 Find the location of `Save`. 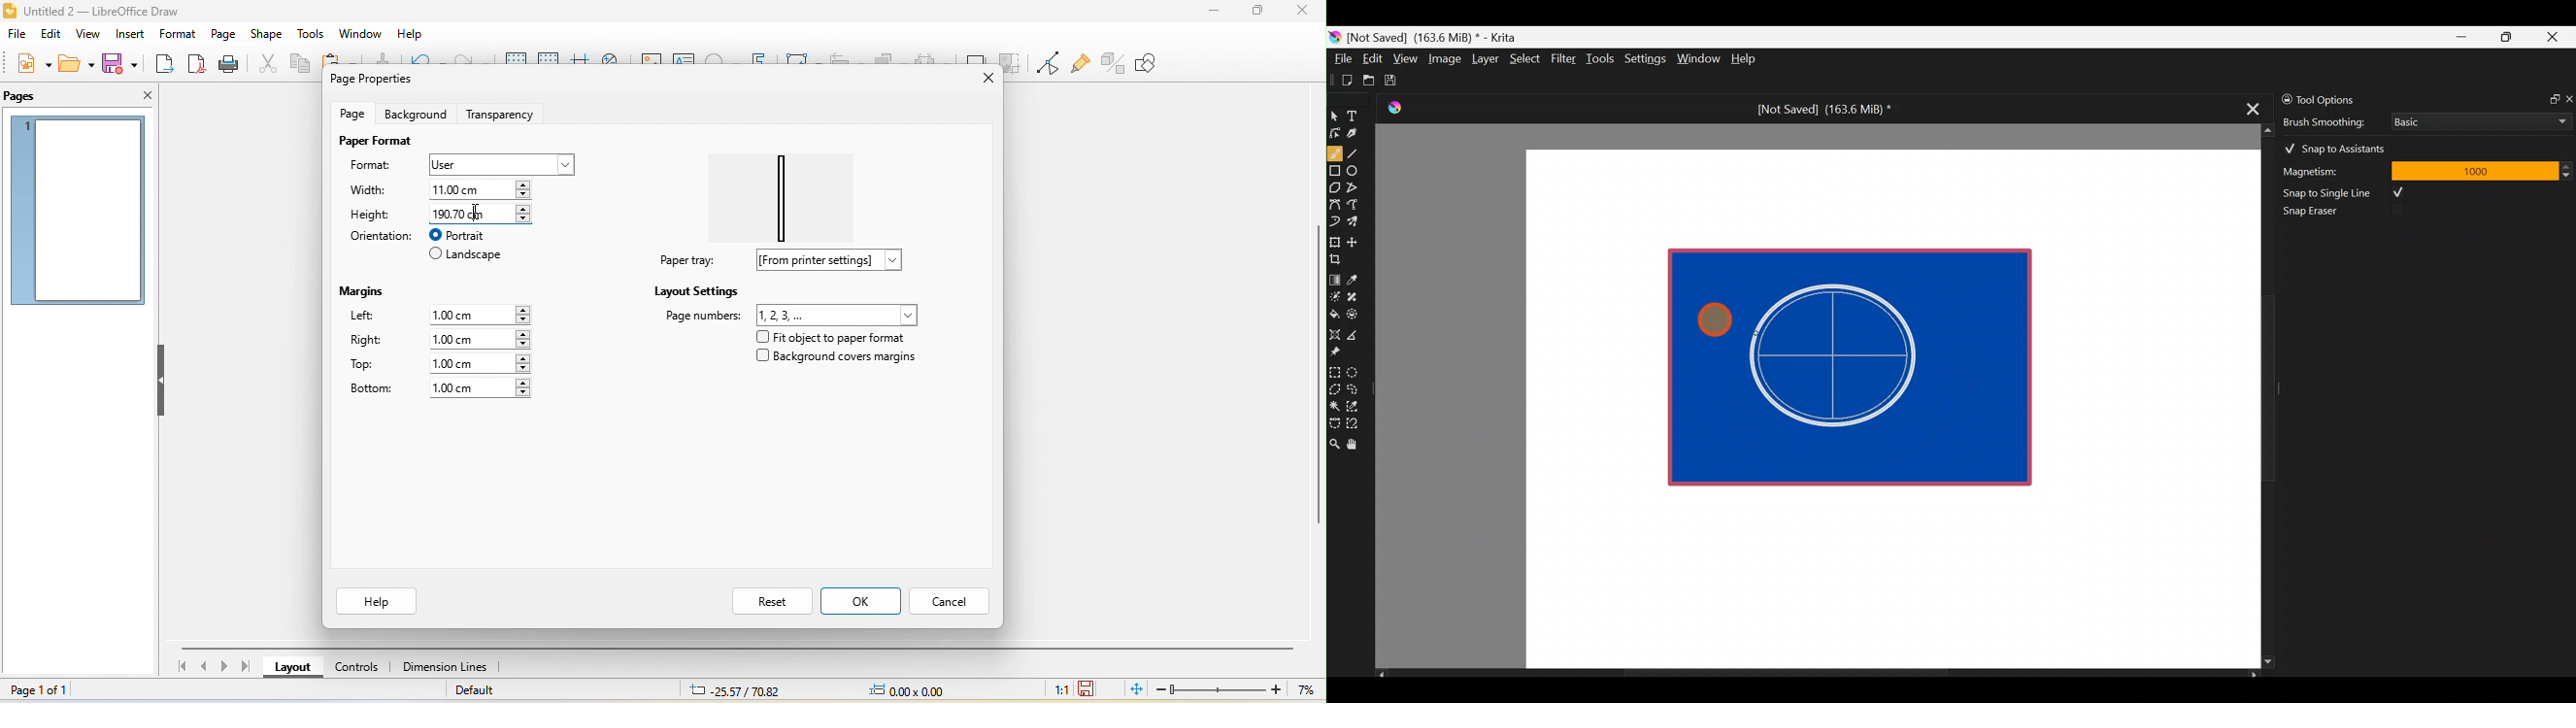

Save is located at coordinates (1399, 80).